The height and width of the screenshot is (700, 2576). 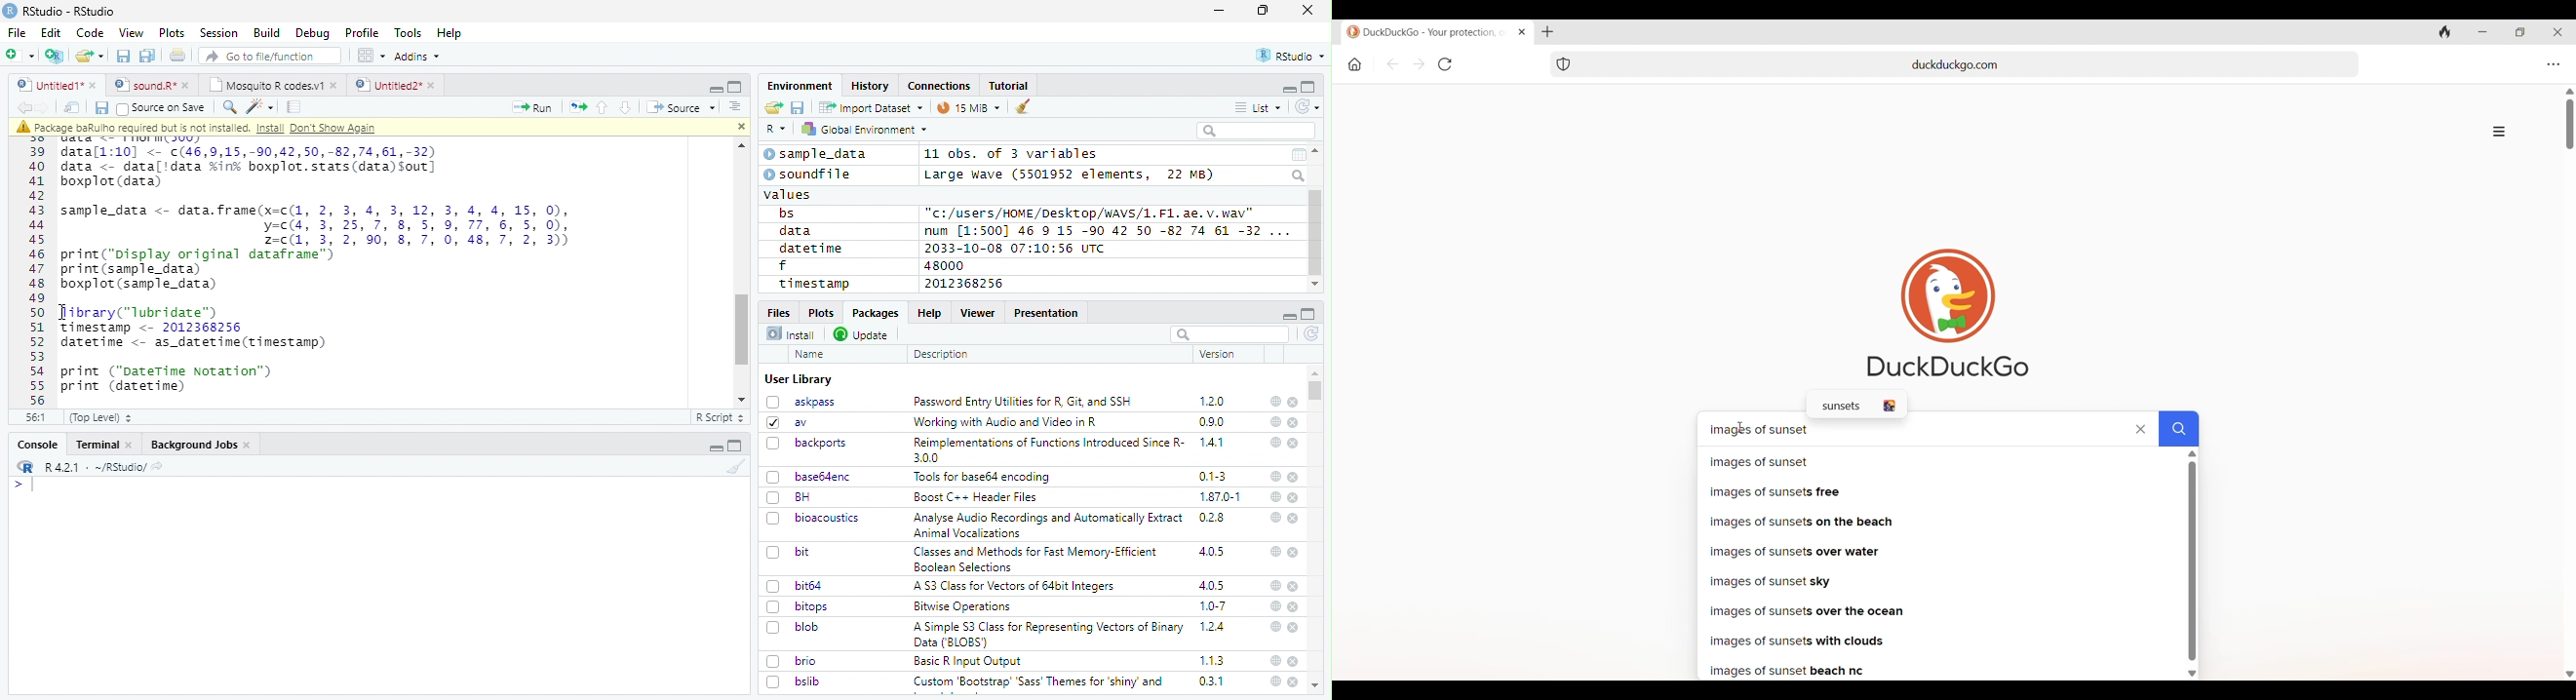 What do you see at coordinates (89, 33) in the screenshot?
I see `Code` at bounding box center [89, 33].